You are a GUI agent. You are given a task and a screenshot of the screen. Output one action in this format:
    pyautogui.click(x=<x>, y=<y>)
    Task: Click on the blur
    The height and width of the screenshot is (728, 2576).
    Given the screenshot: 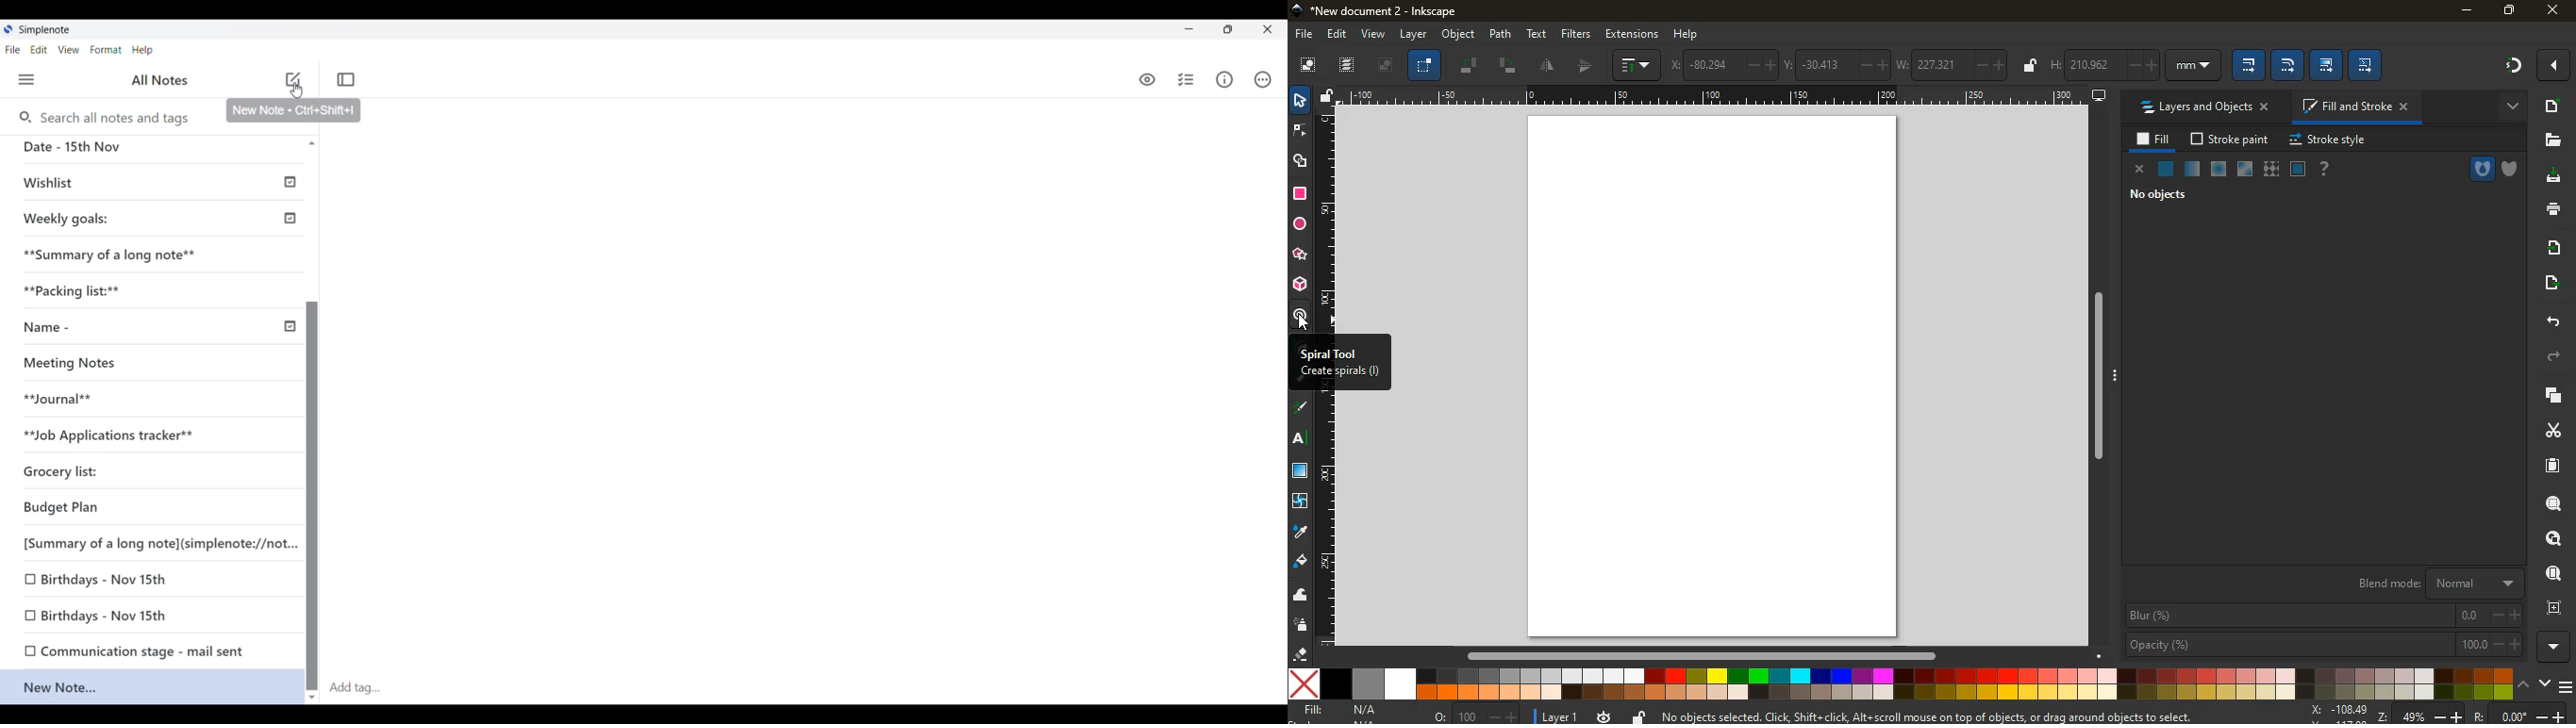 What is the action you would take?
    pyautogui.click(x=2323, y=616)
    